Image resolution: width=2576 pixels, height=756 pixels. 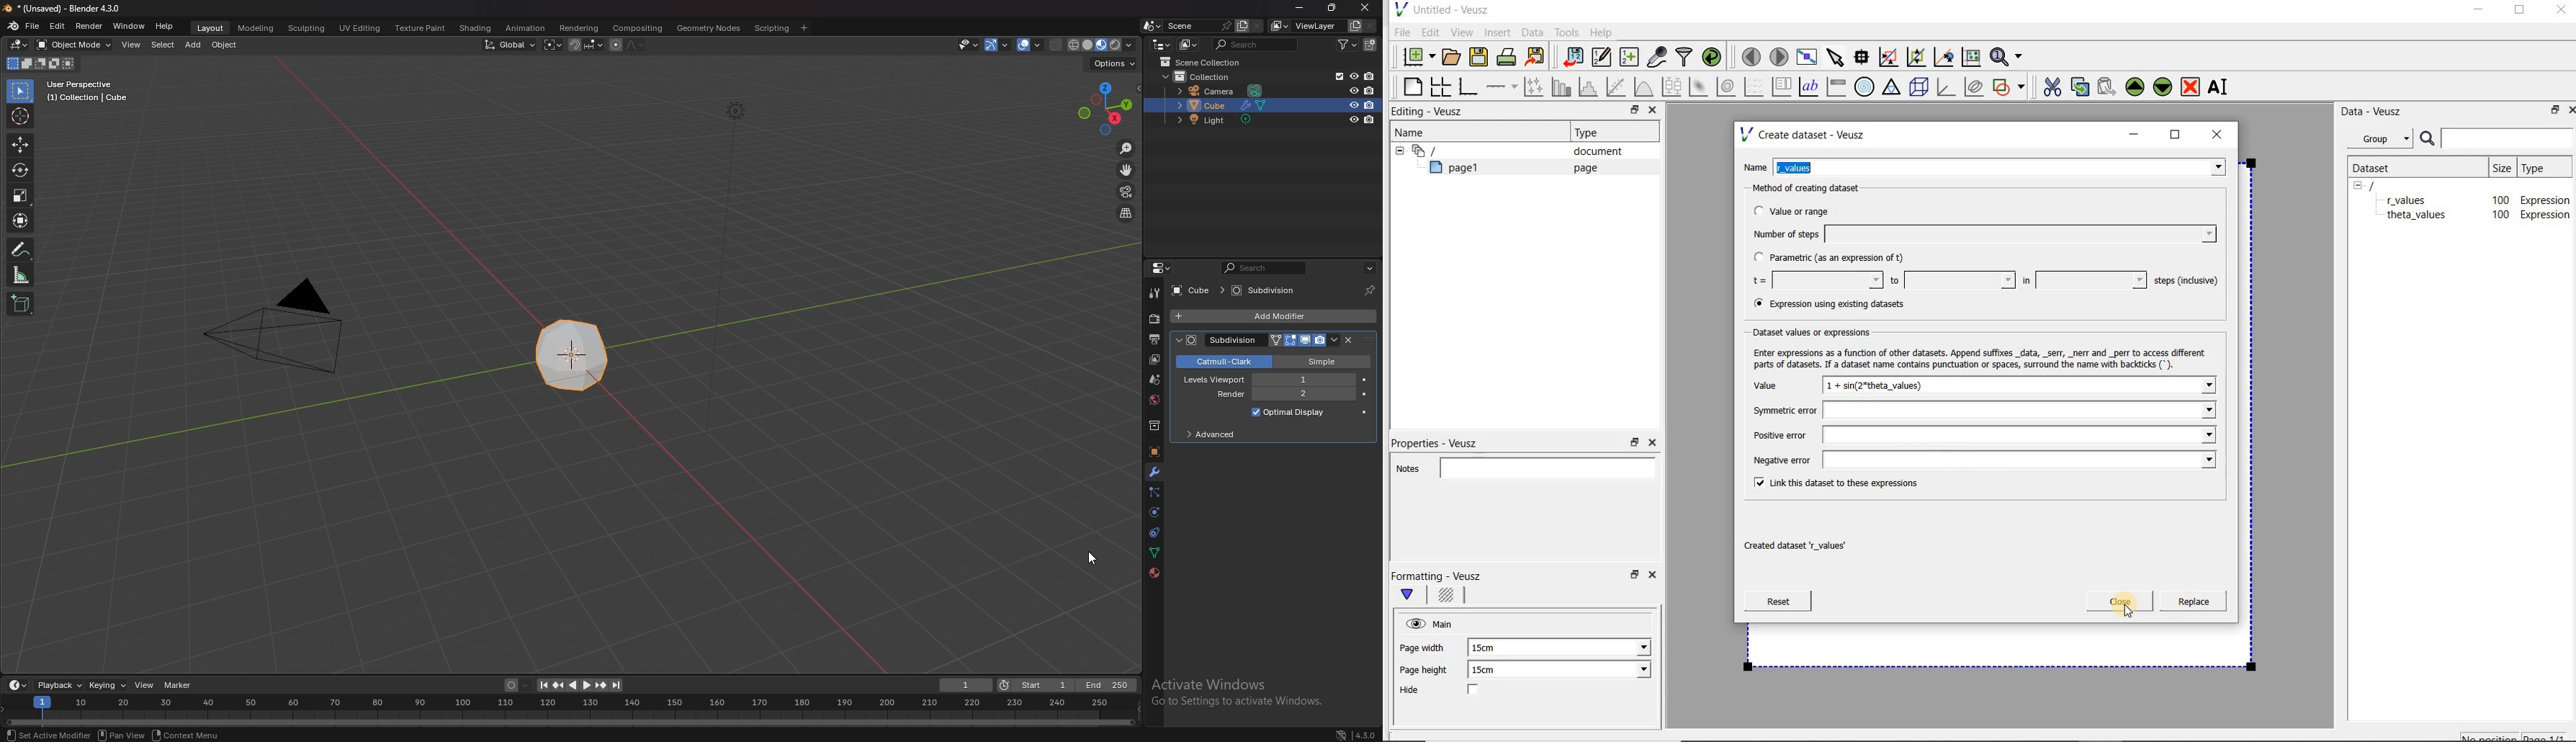 What do you see at coordinates (1503, 87) in the screenshot?
I see `add an axis to a plot` at bounding box center [1503, 87].